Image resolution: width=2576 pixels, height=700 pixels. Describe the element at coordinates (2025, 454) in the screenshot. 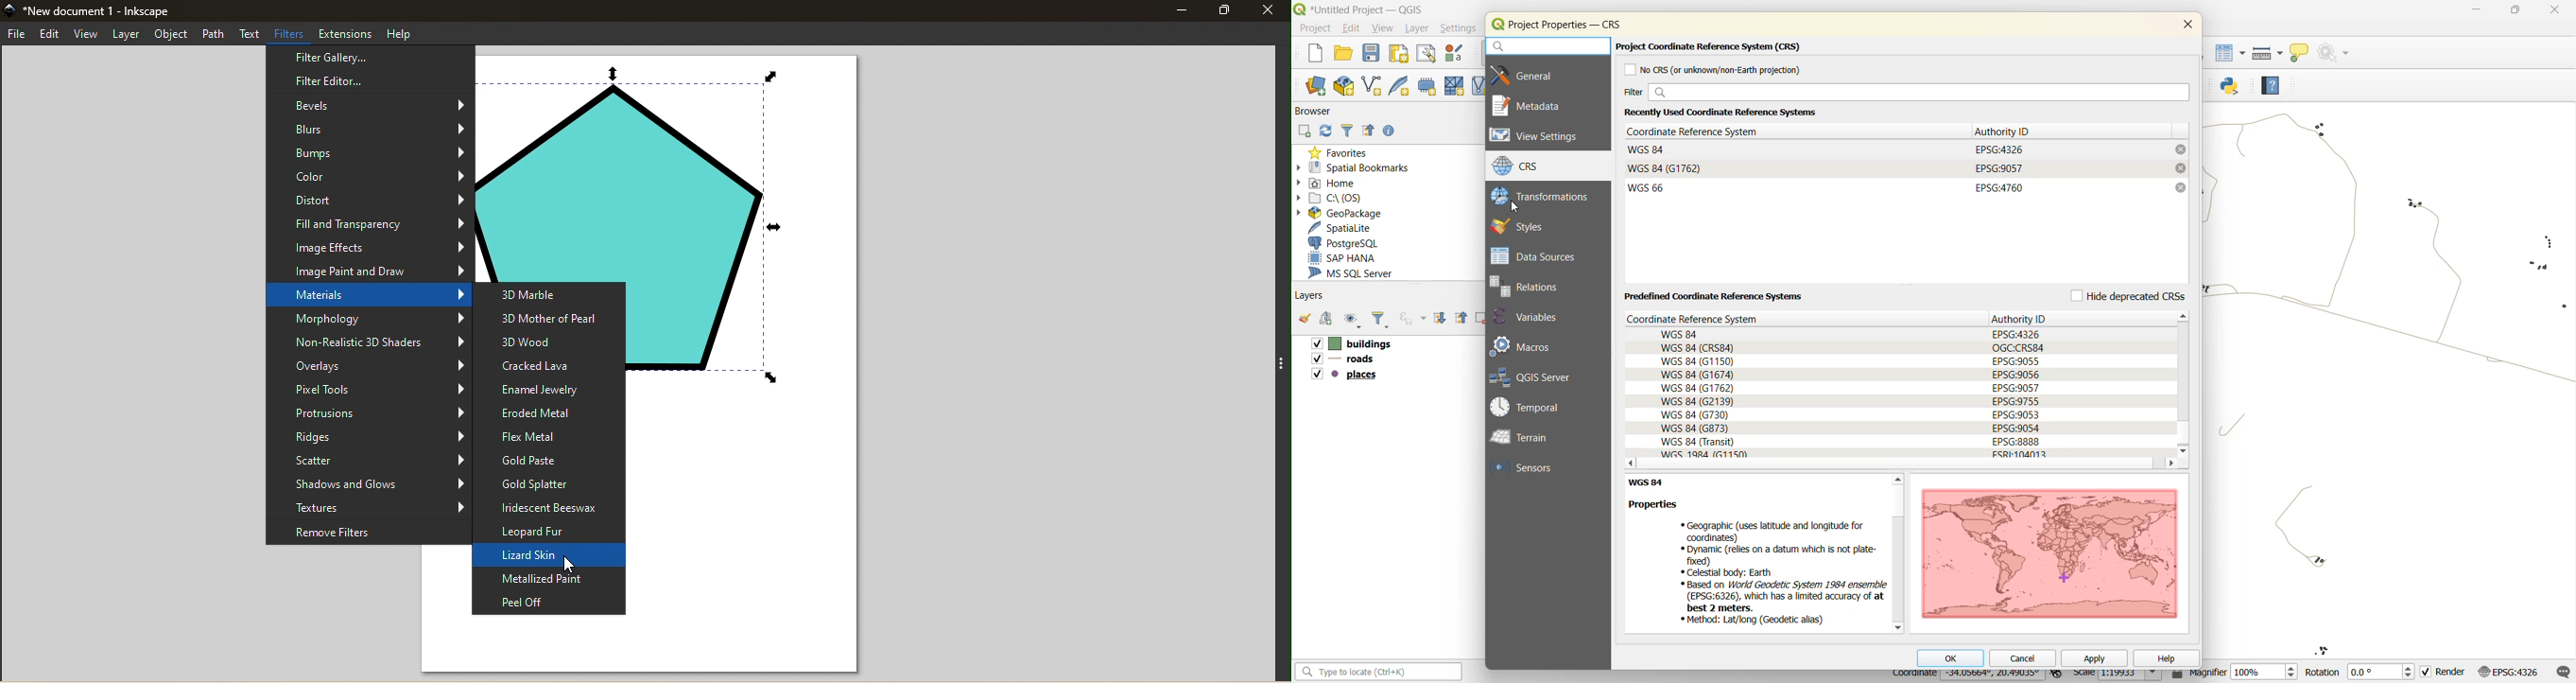

I see `ESRI-104013` at that location.